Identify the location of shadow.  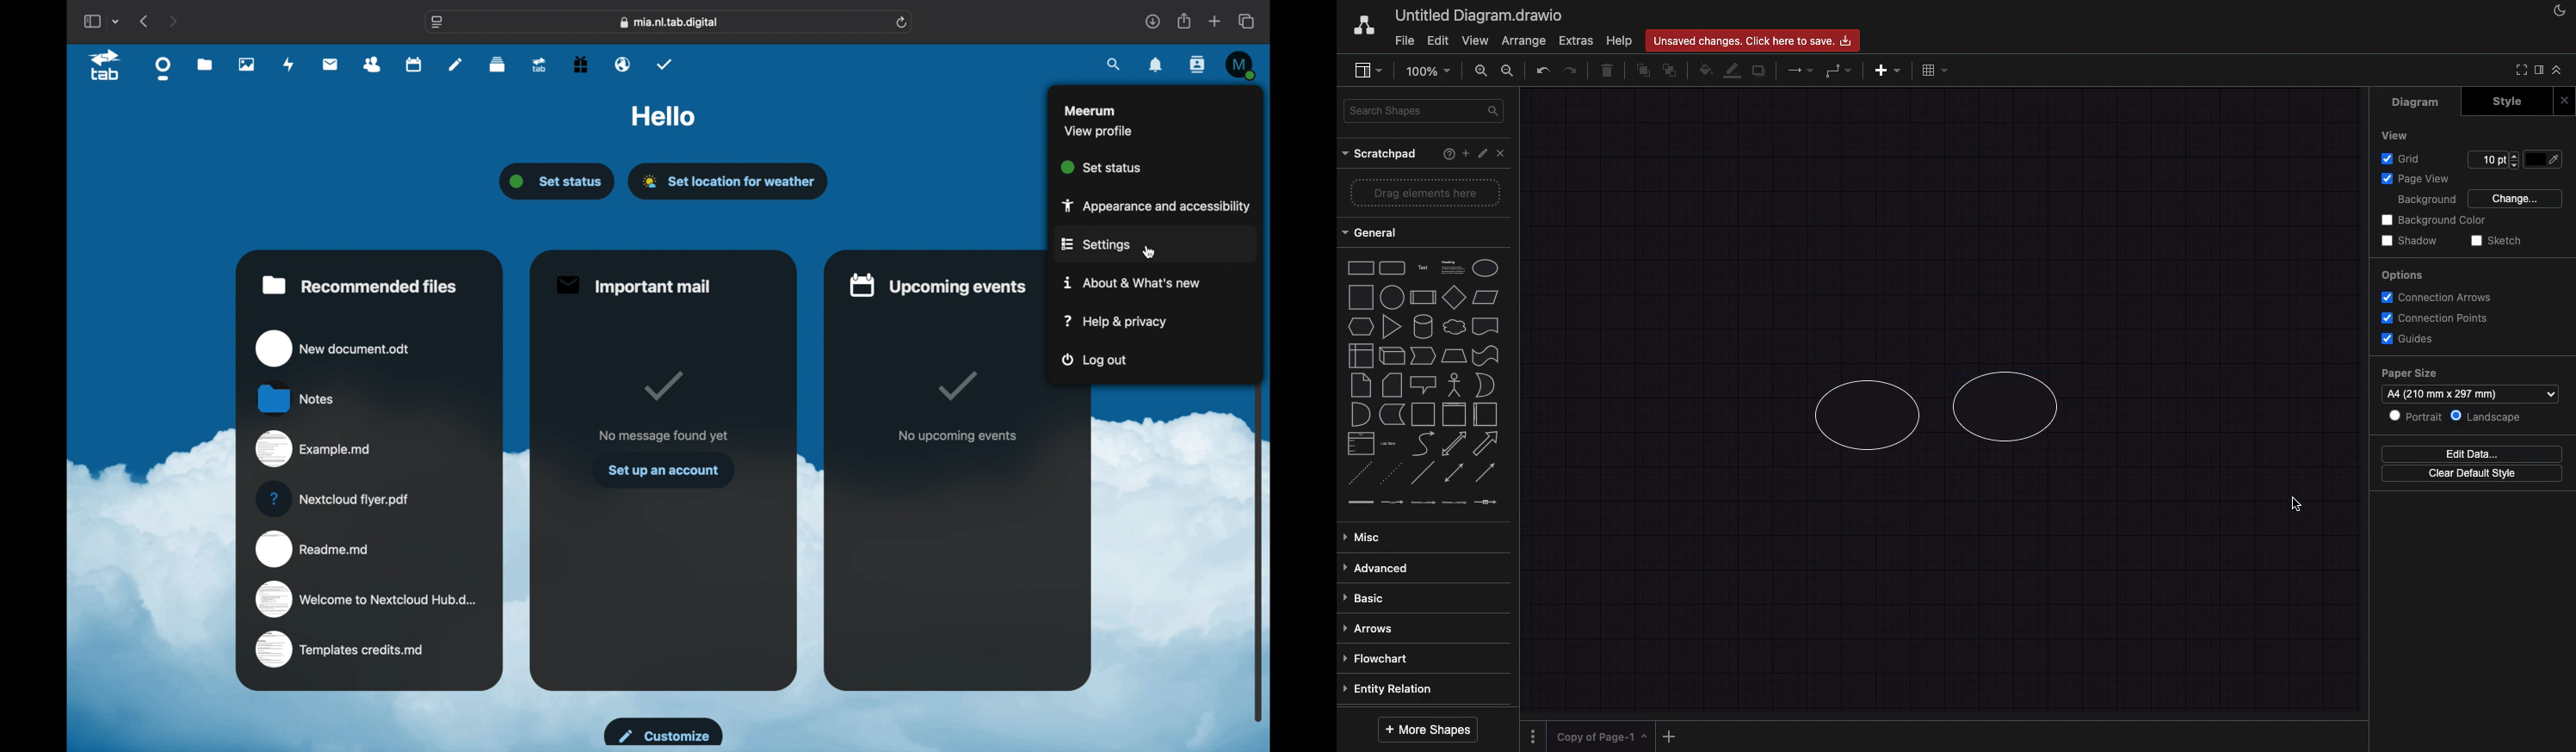
(1760, 72).